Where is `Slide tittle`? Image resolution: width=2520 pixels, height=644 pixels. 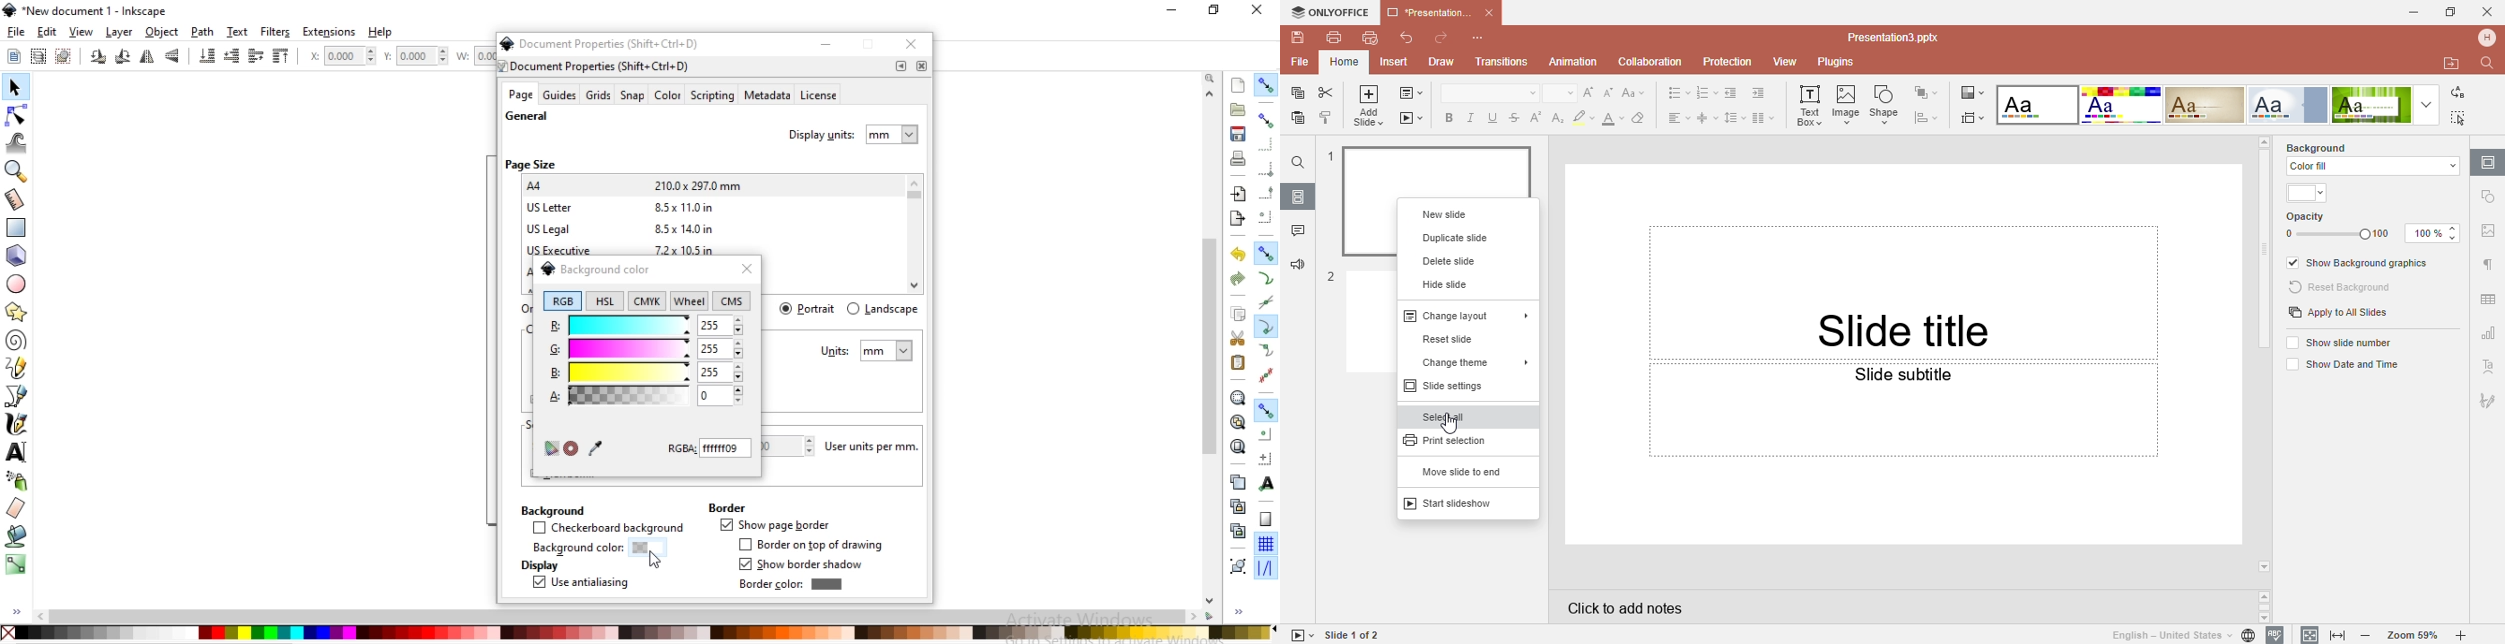
Slide tittle is located at coordinates (1905, 263).